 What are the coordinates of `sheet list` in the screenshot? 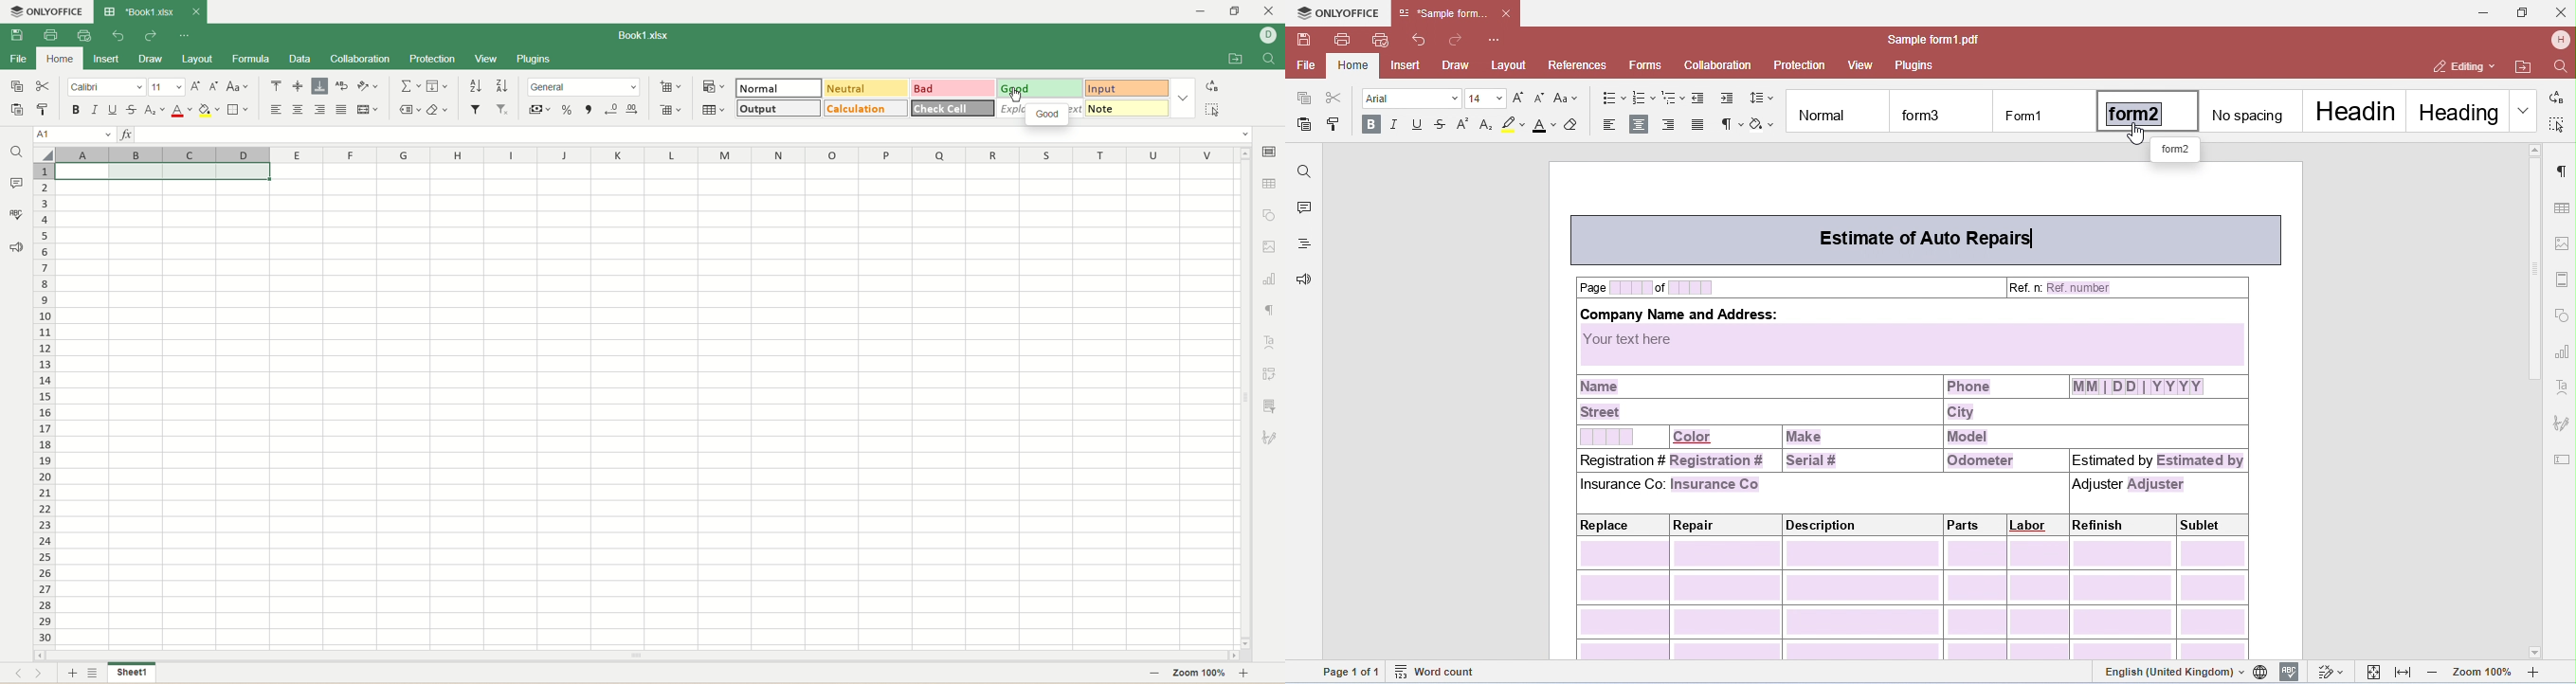 It's located at (94, 674).